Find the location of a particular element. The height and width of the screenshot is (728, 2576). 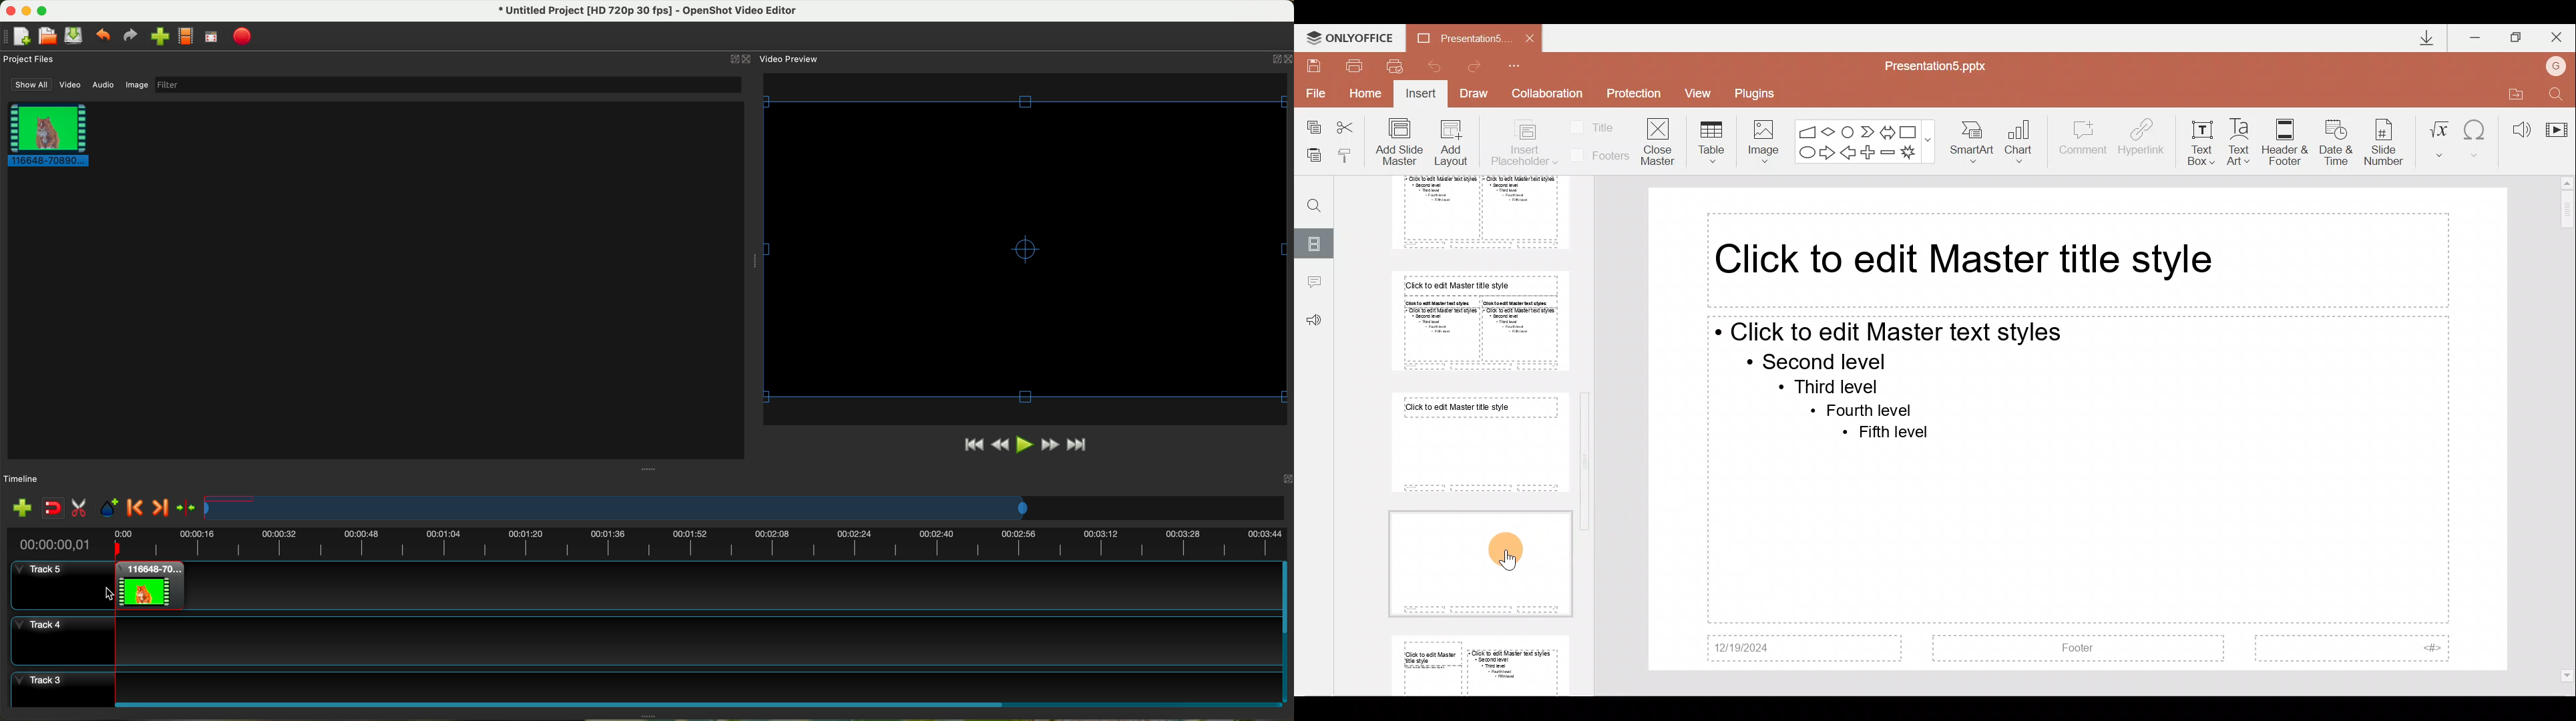

save project is located at coordinates (74, 36).